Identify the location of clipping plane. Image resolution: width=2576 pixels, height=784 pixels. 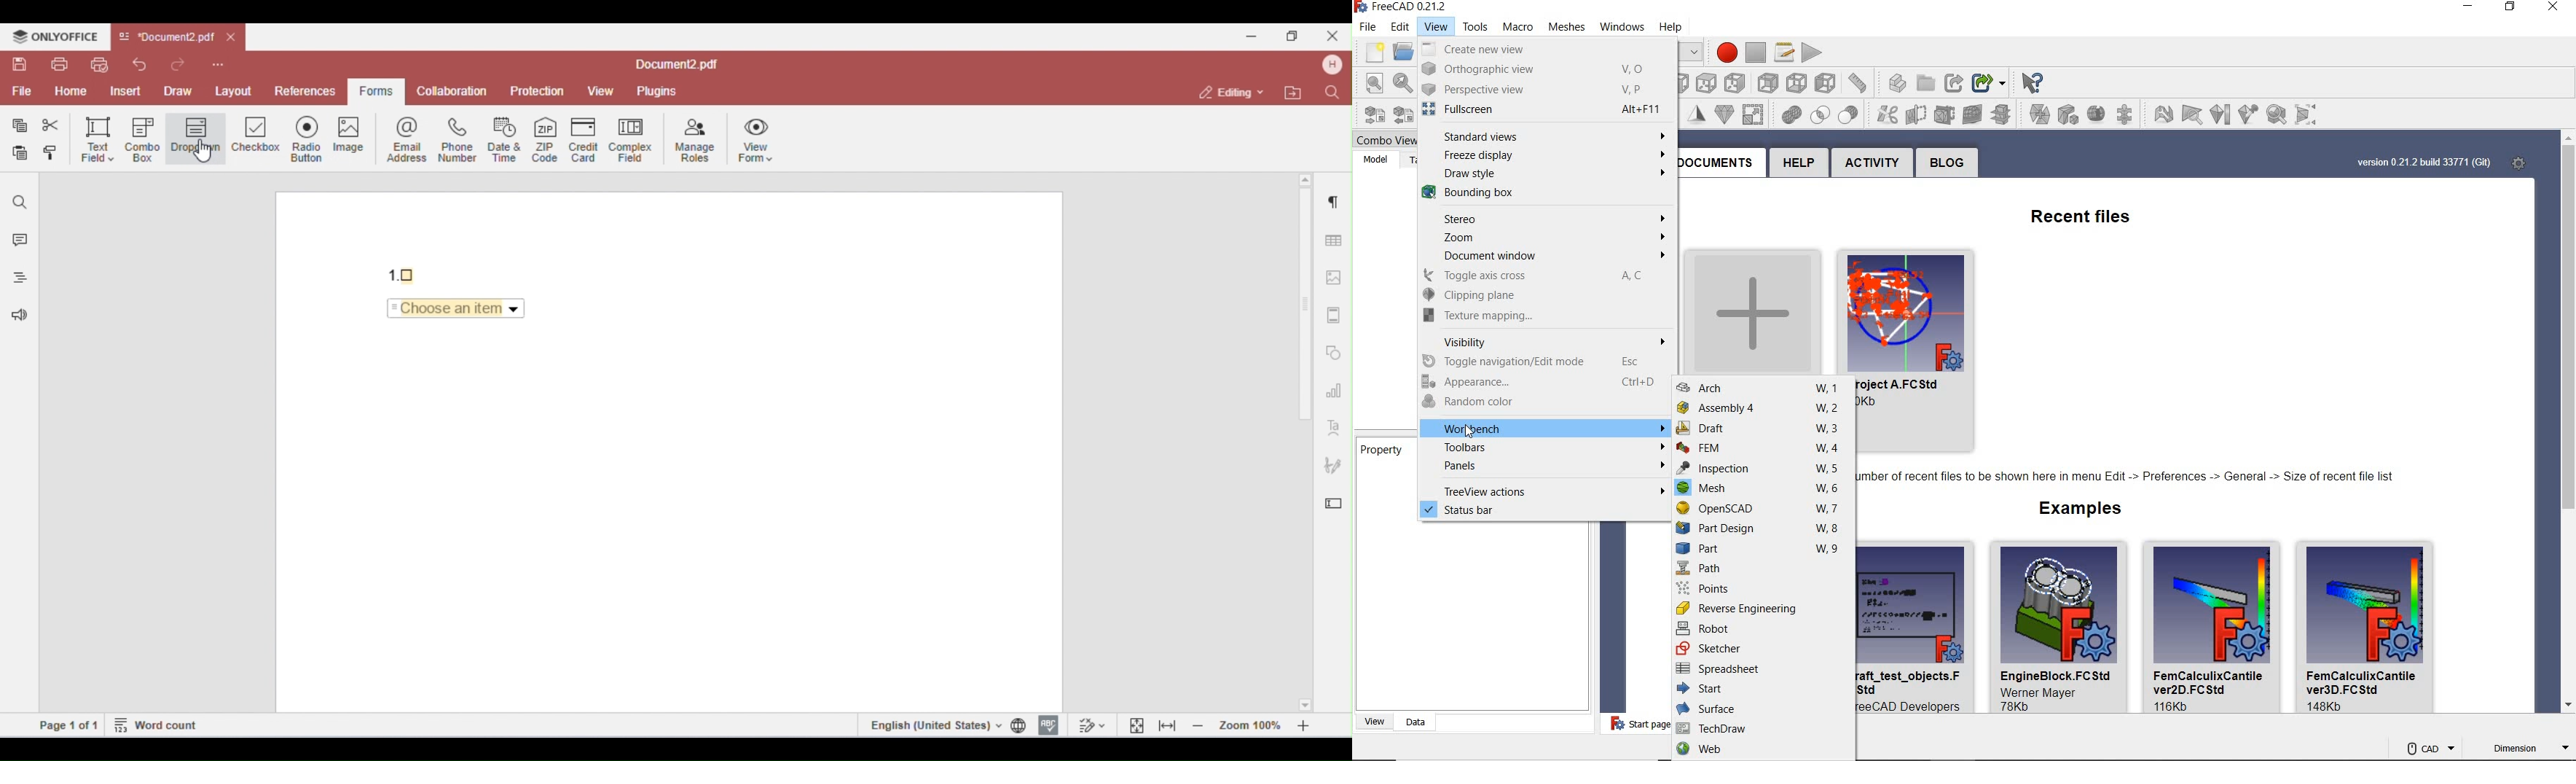
(1539, 296).